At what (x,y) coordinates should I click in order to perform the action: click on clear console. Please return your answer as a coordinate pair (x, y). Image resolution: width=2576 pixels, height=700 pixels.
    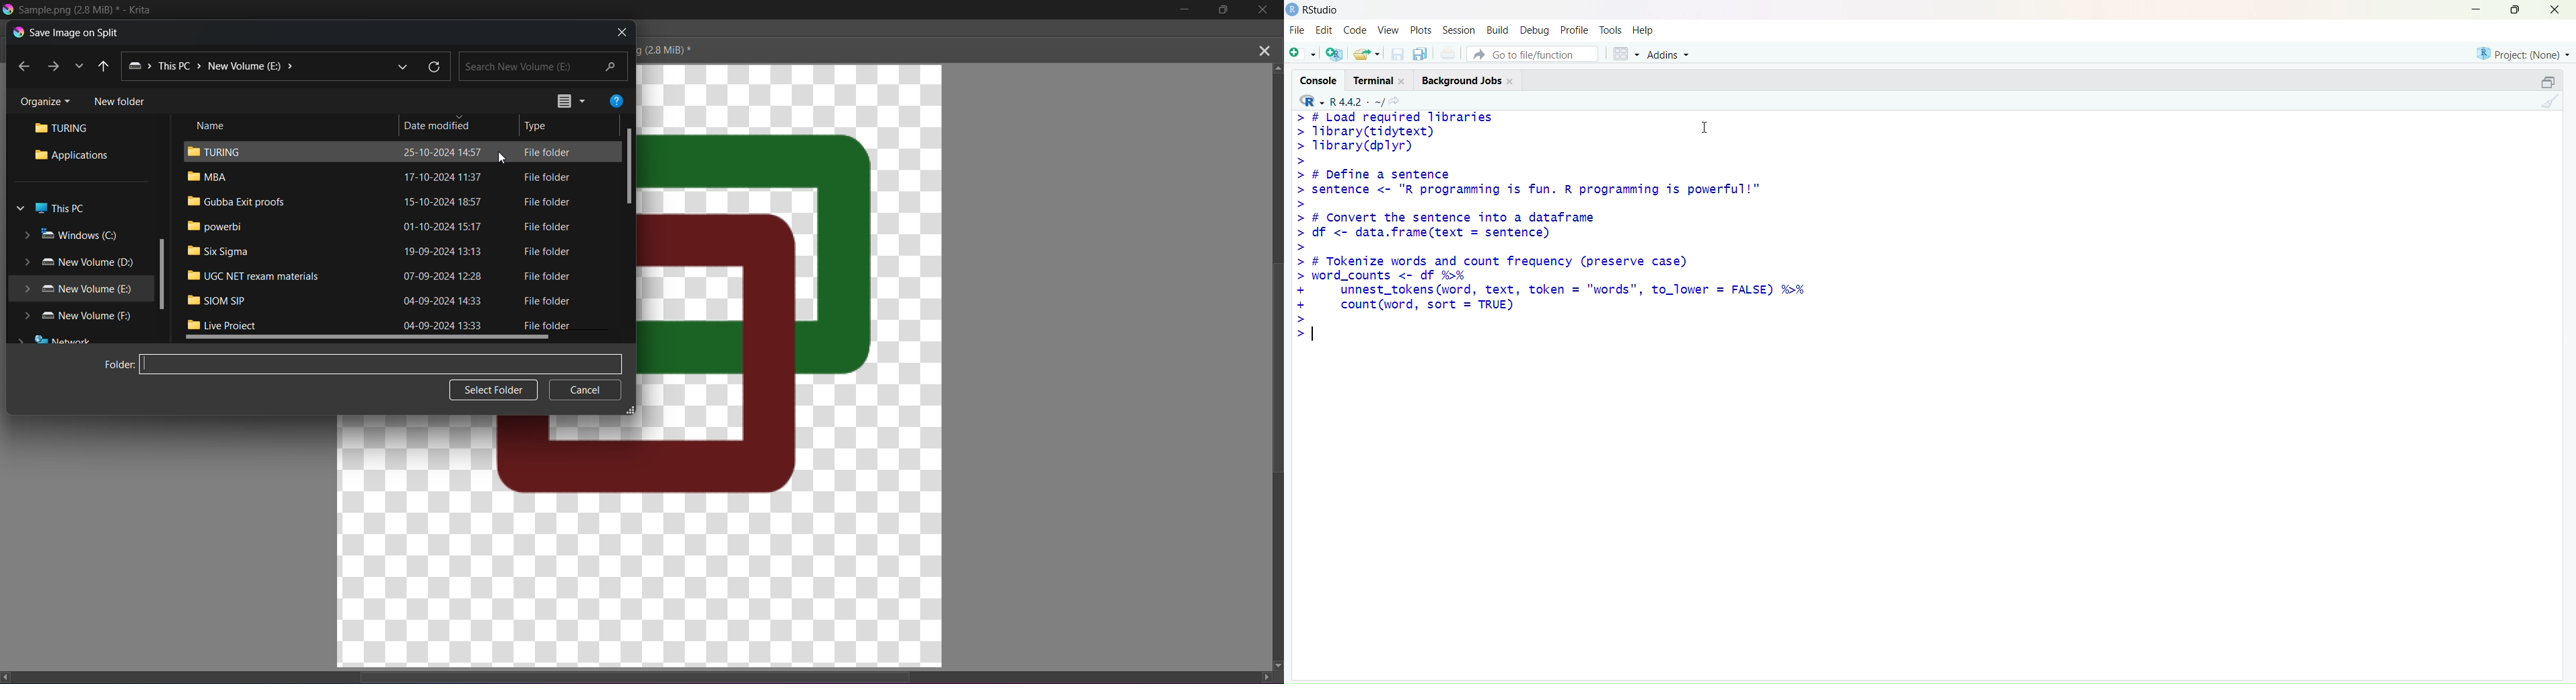
    Looking at the image, I should click on (2550, 103).